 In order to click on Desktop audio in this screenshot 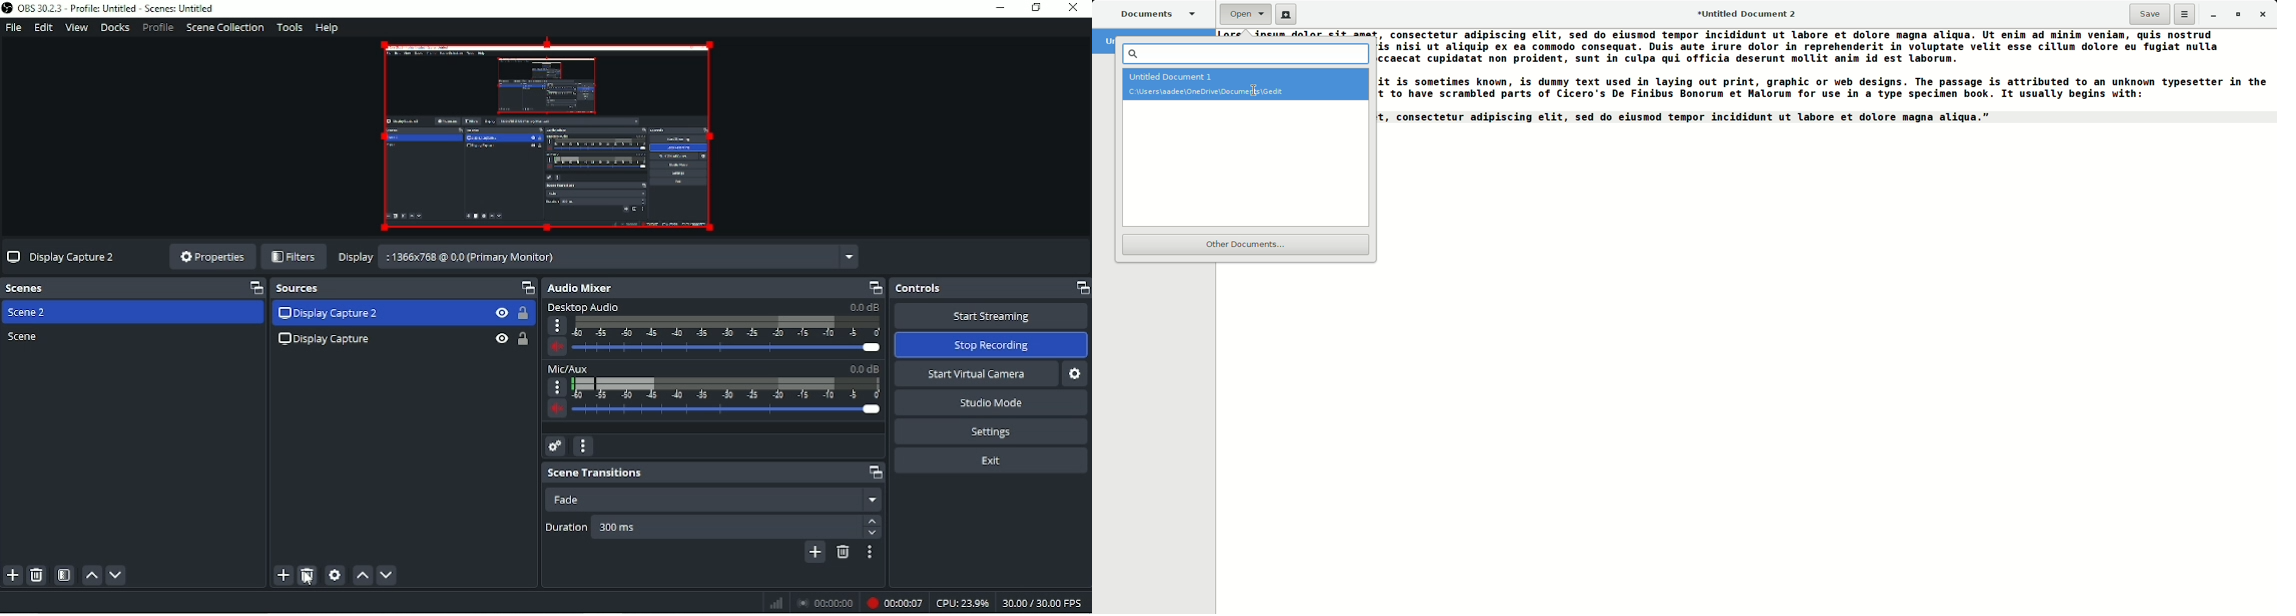, I will do `click(714, 330)`.